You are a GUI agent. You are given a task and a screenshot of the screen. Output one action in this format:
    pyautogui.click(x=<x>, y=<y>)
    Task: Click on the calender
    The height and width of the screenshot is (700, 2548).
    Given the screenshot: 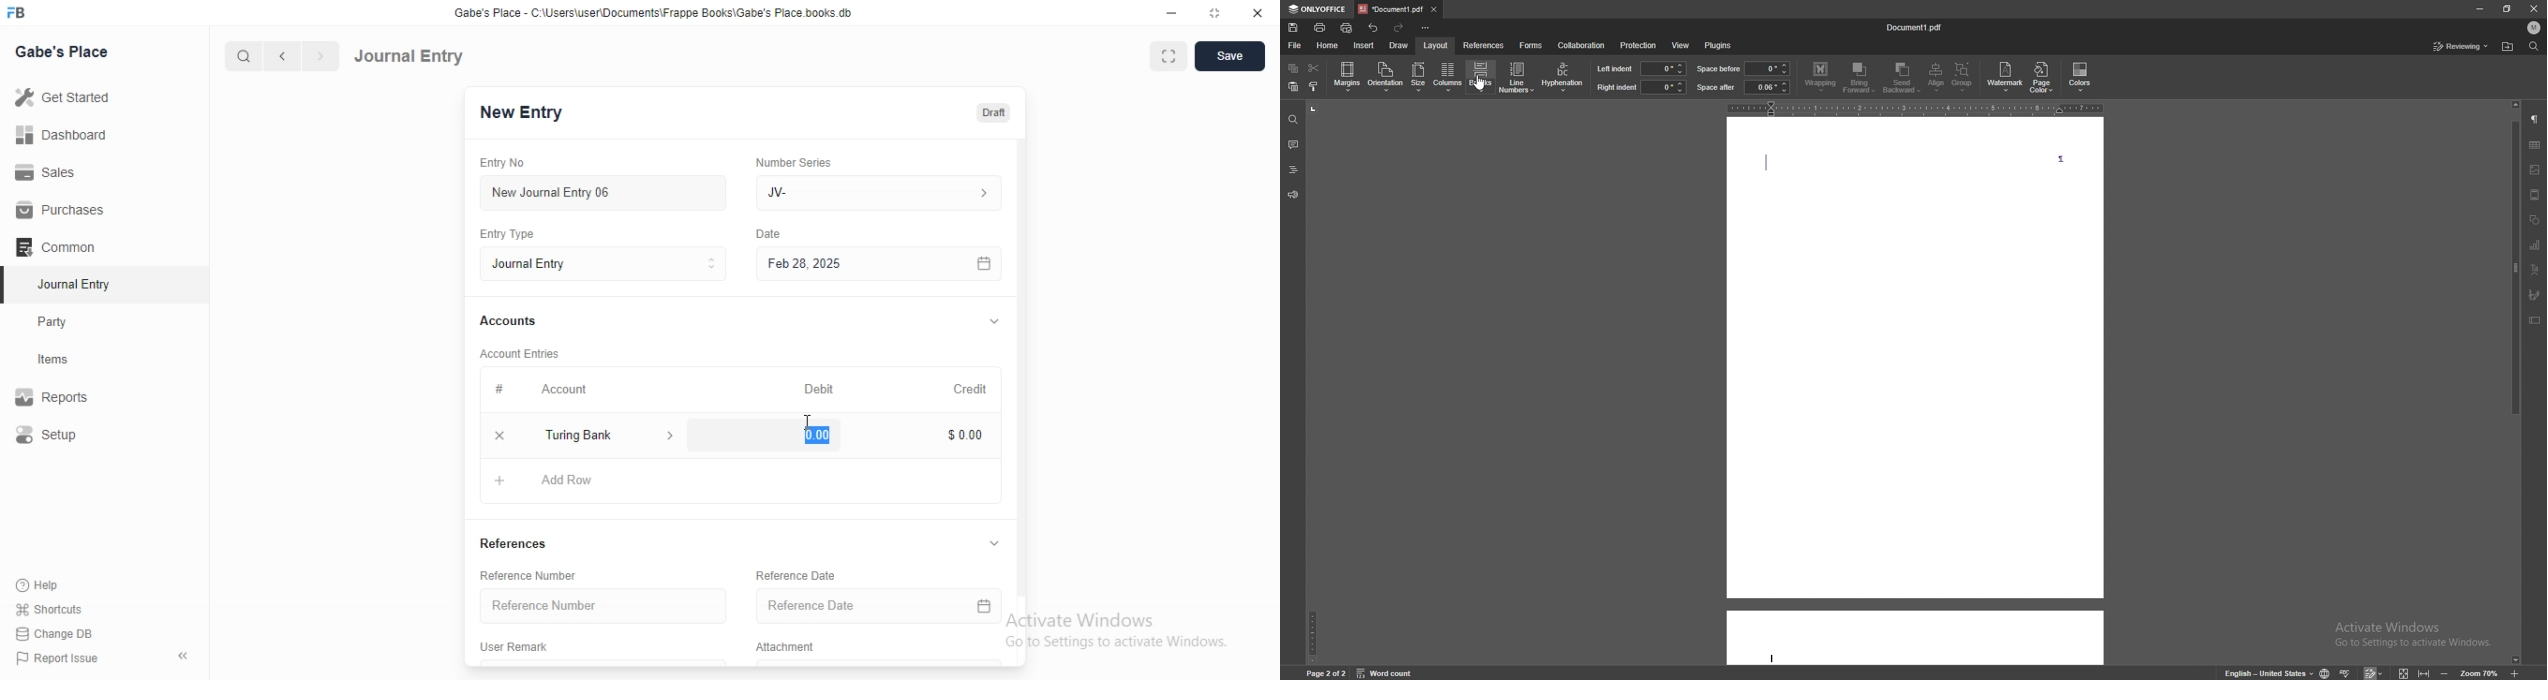 What is the action you would take?
    pyautogui.click(x=984, y=263)
    